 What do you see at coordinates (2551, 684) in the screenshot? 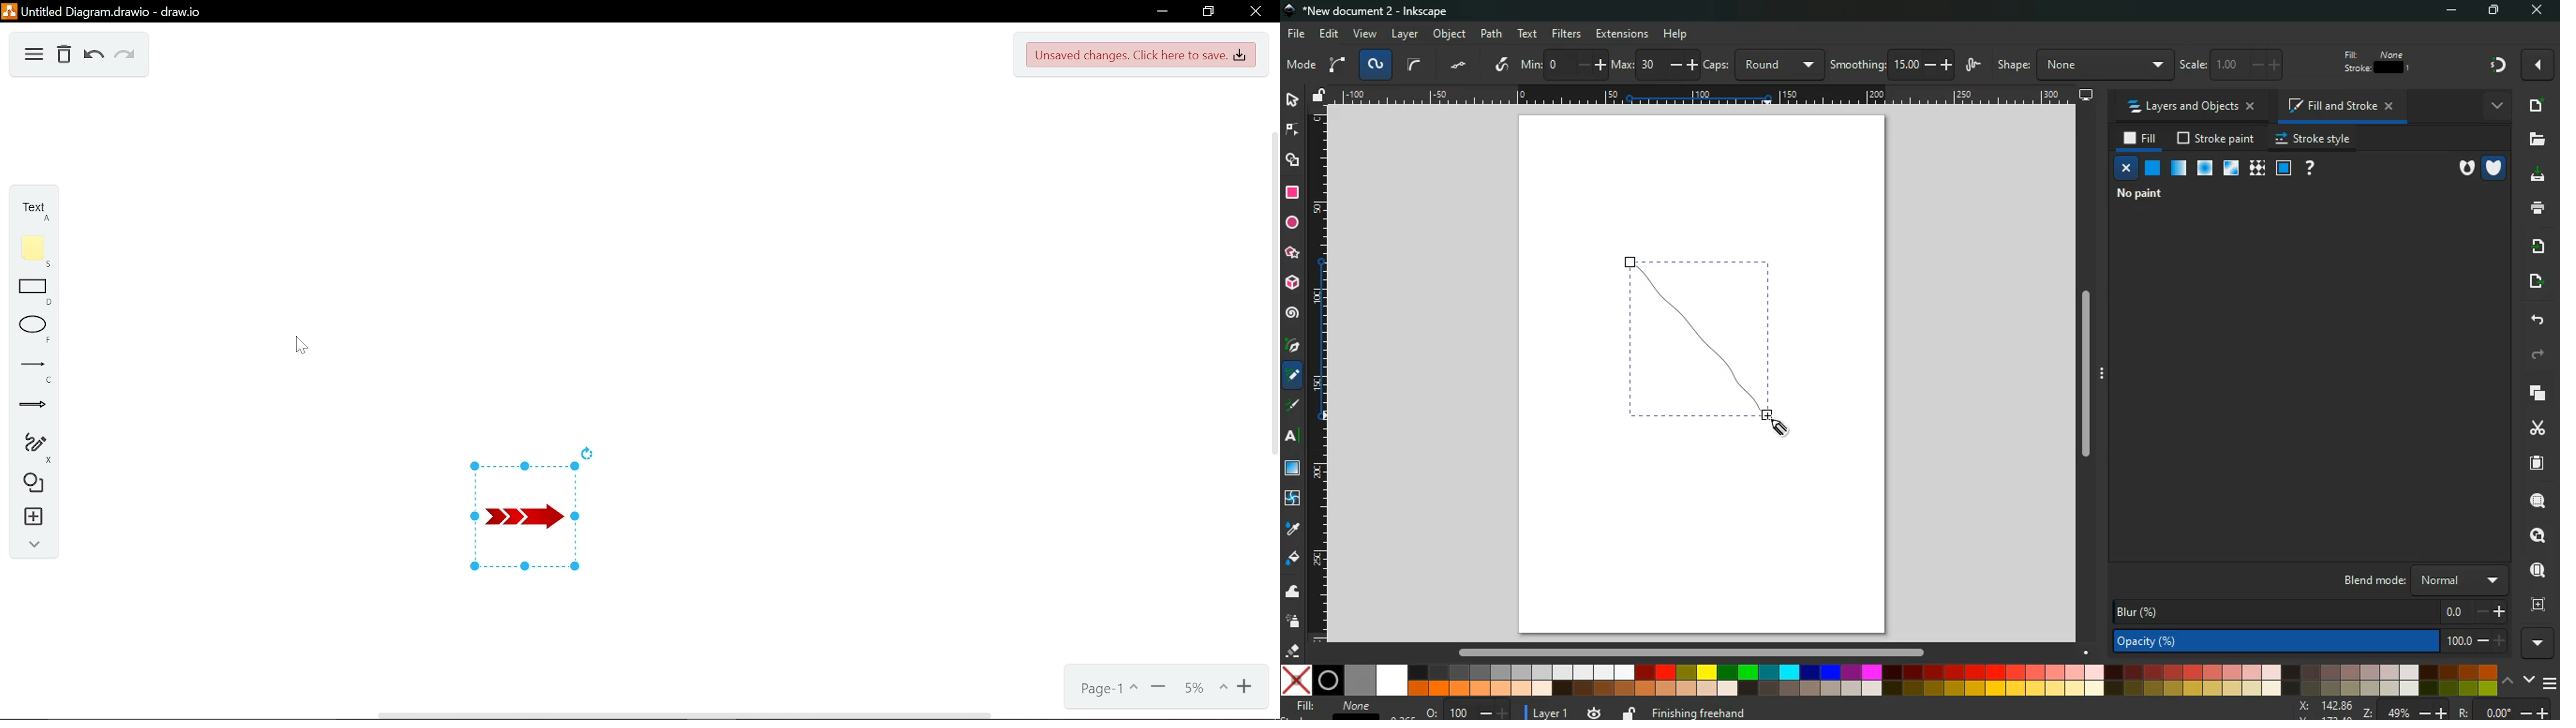
I see `menu` at bounding box center [2551, 684].